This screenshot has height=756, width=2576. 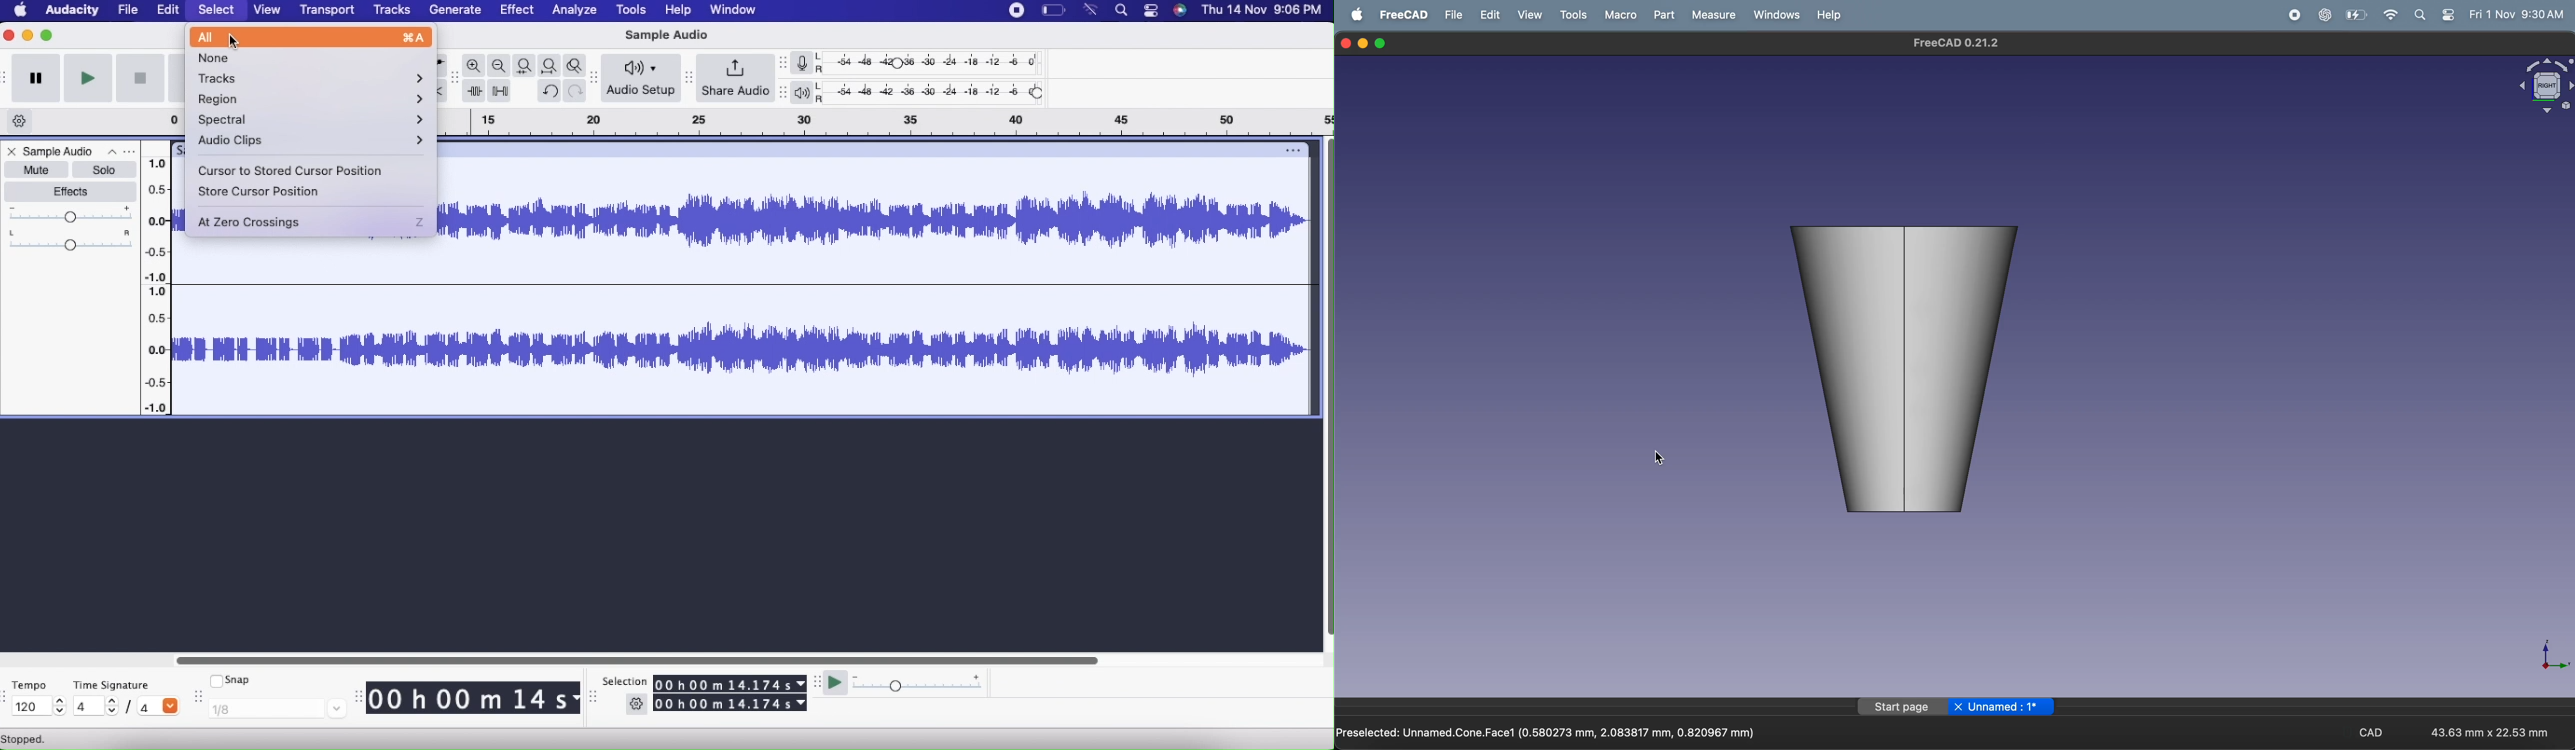 I want to click on File, so click(x=128, y=9).